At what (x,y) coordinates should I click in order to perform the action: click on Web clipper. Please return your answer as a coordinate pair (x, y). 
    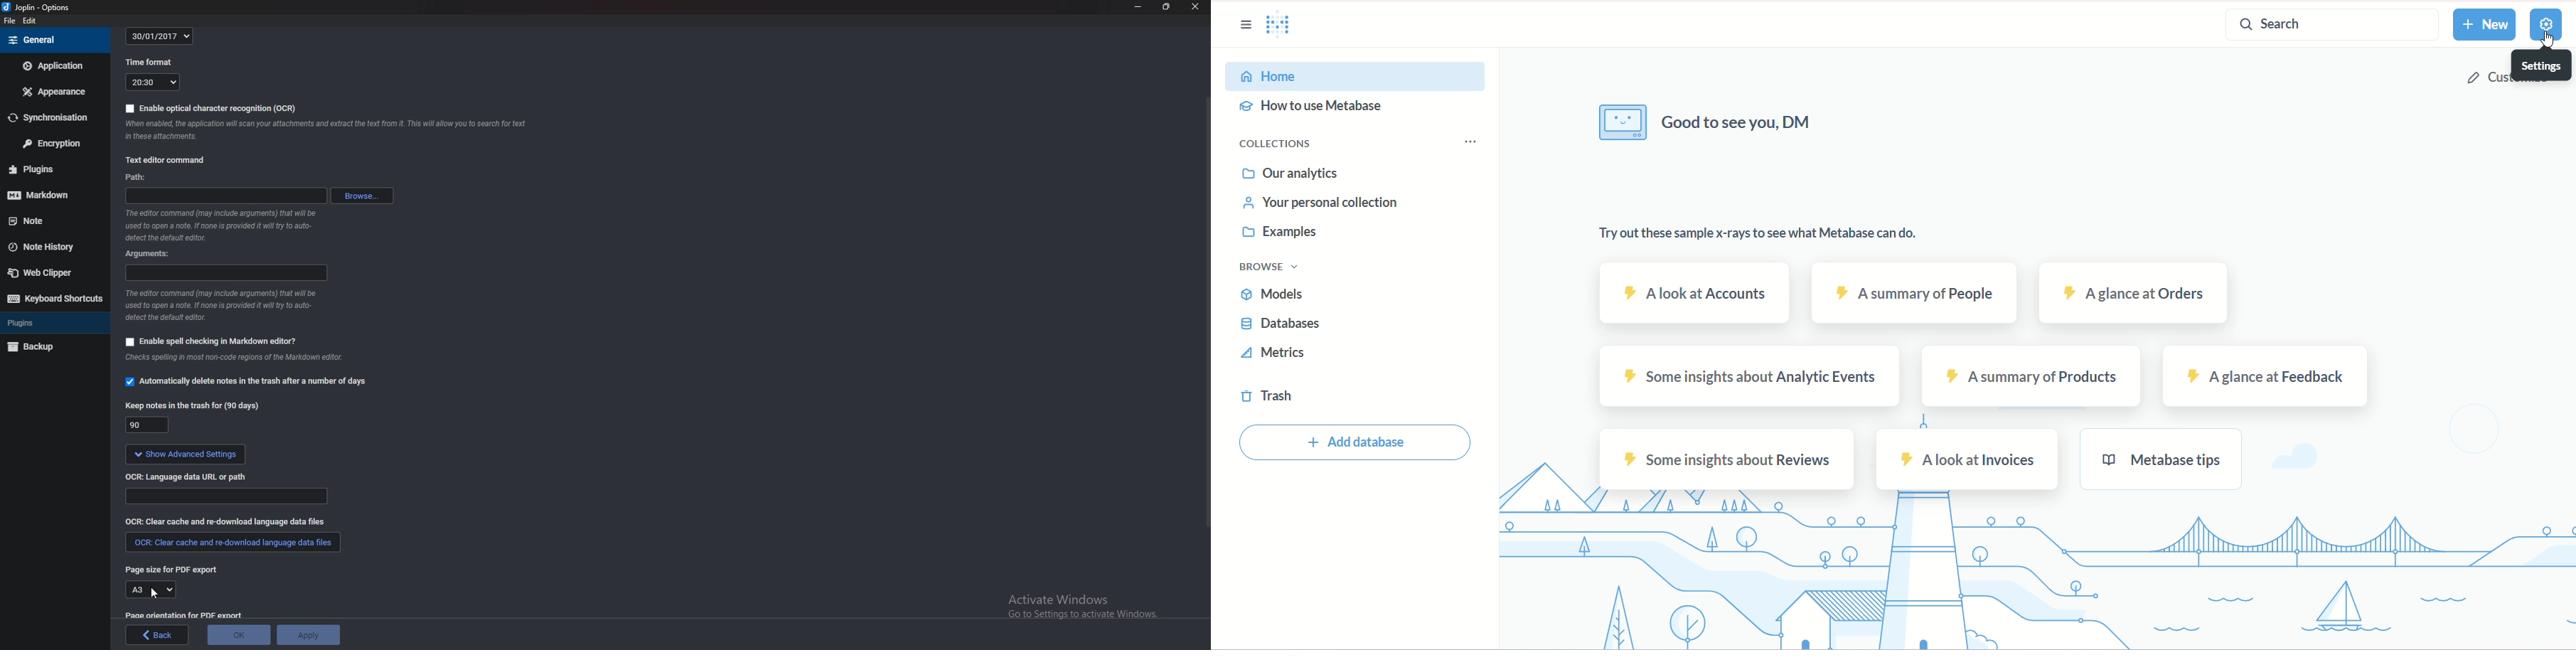
    Looking at the image, I should click on (49, 272).